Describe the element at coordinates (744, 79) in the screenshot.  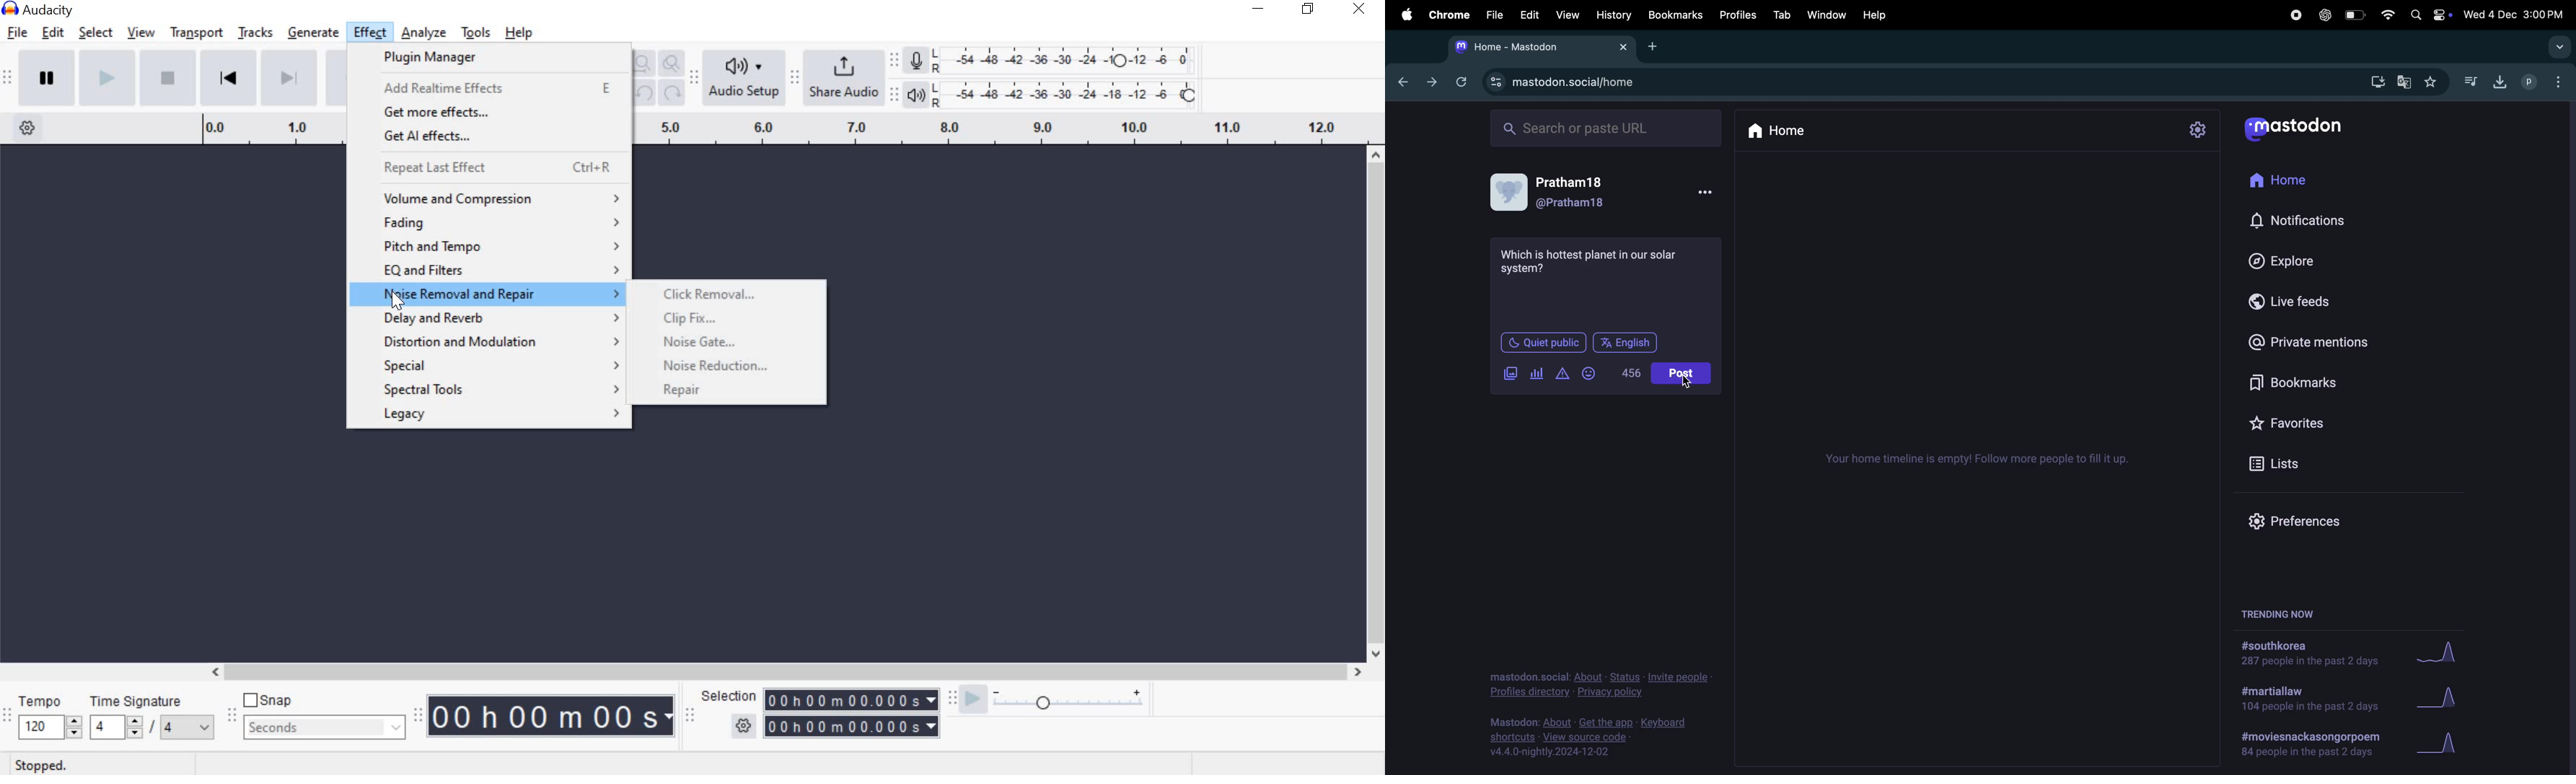
I see `Audio Setup` at that location.